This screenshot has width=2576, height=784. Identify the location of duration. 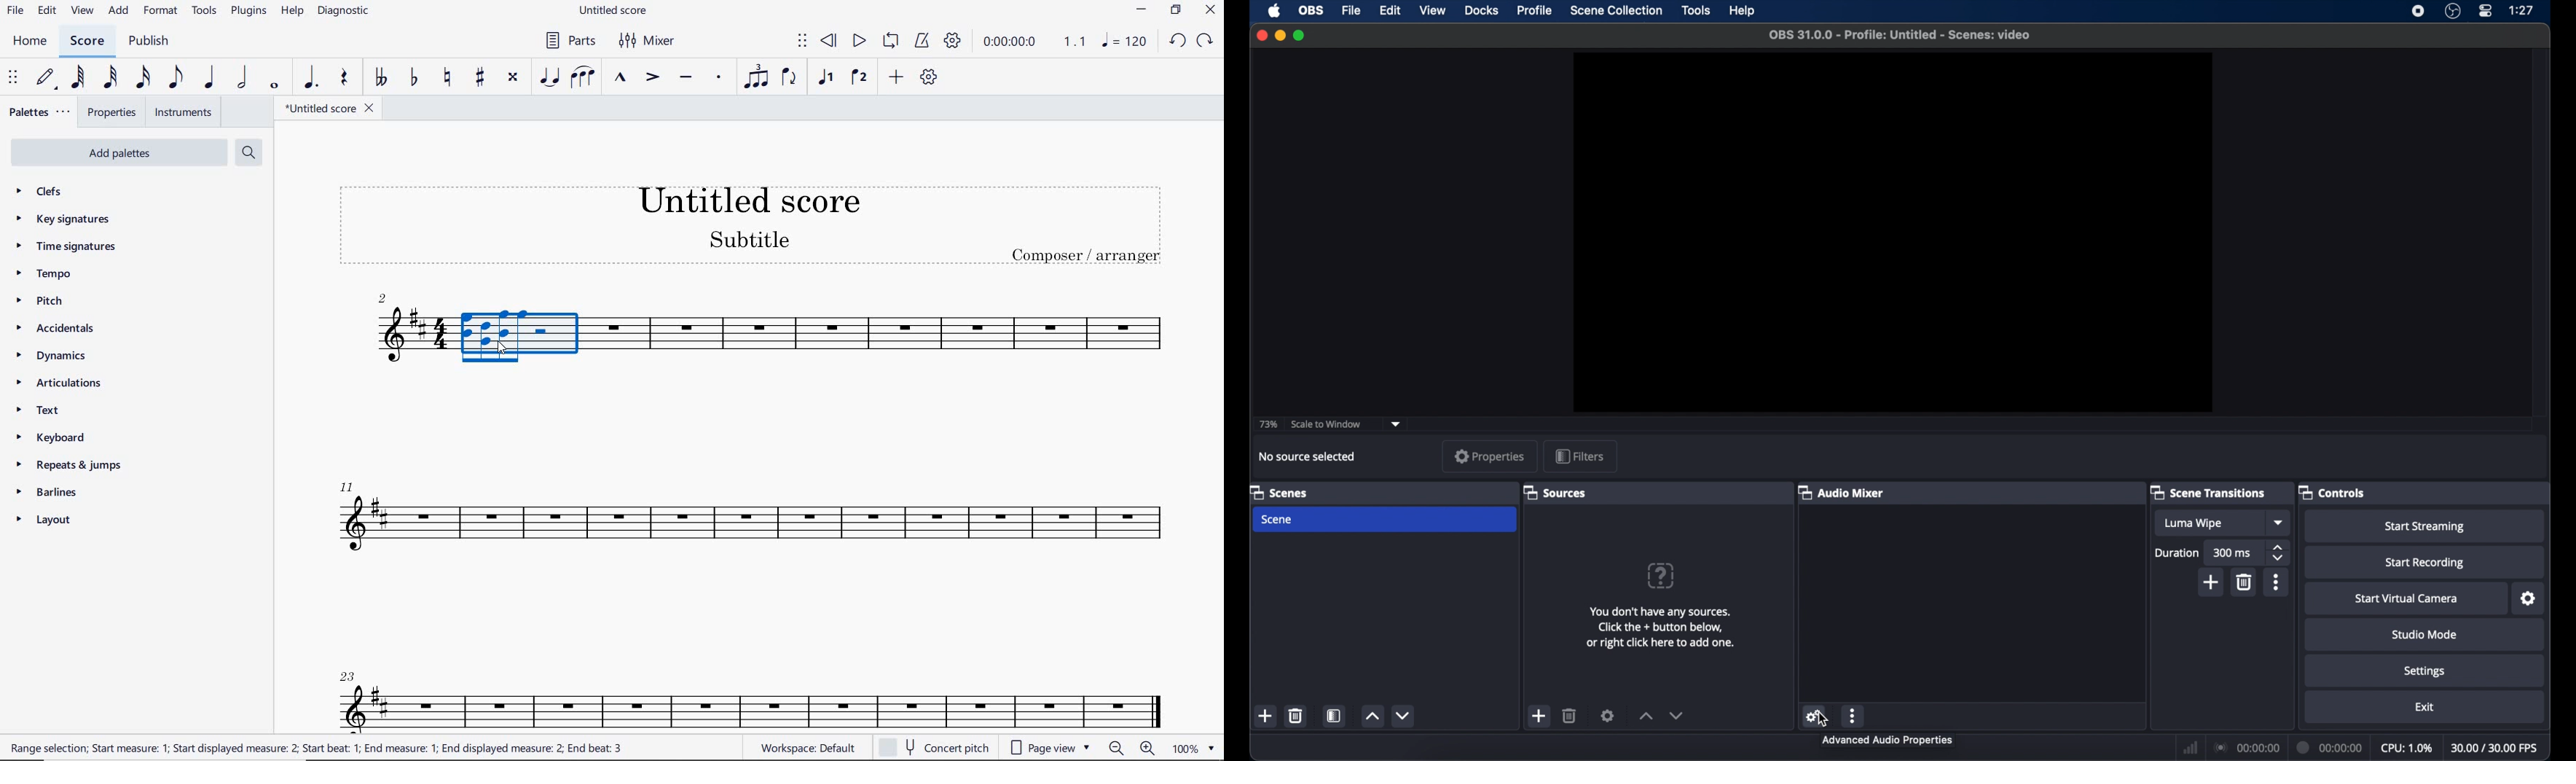
(2177, 552).